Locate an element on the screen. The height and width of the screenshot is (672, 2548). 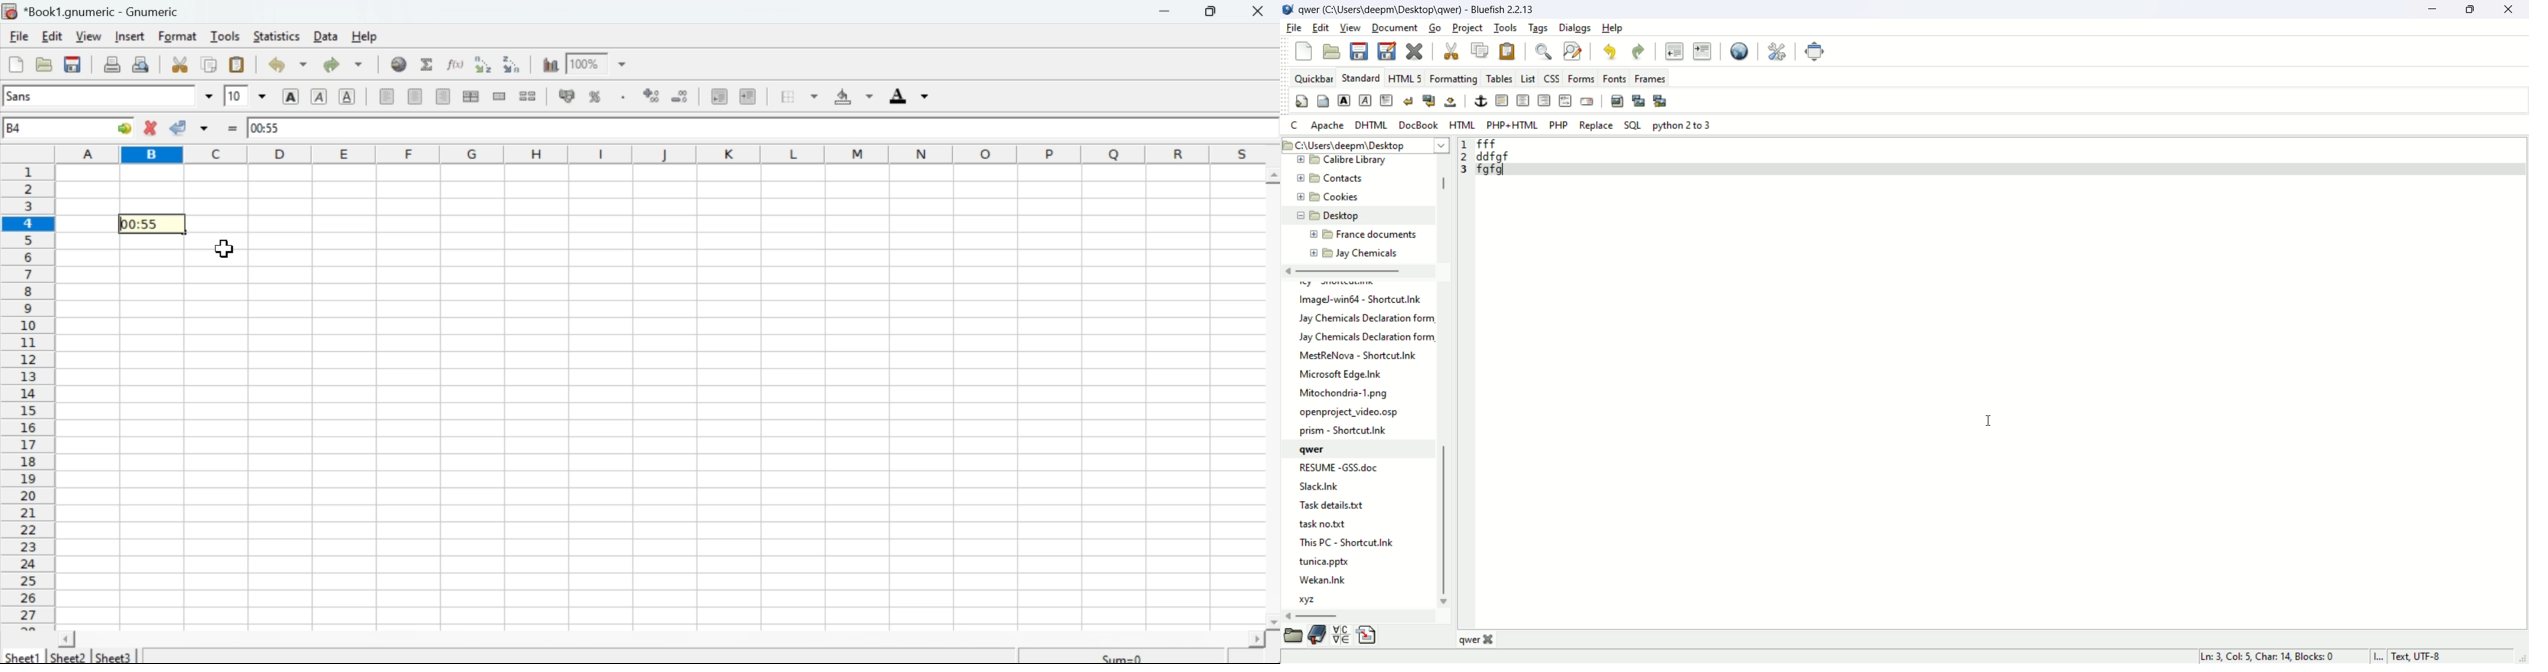
down is located at coordinates (359, 65).